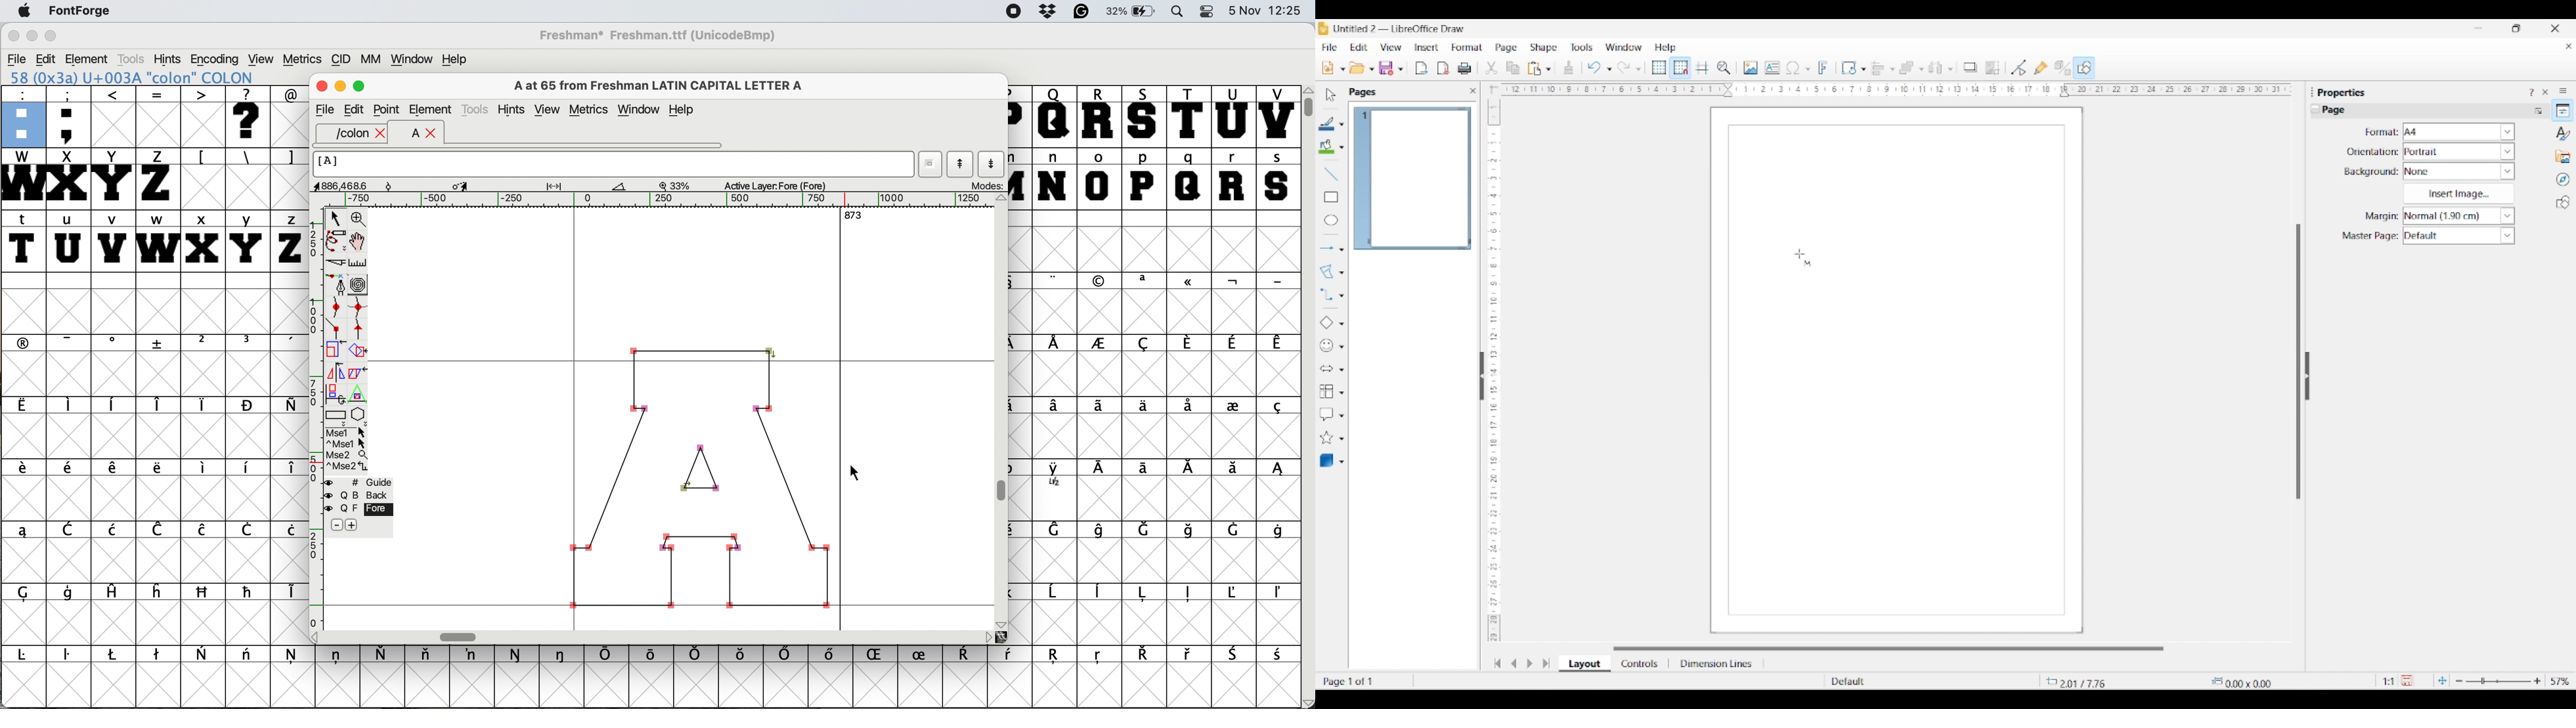 This screenshot has height=728, width=2576. Describe the element at coordinates (338, 656) in the screenshot. I see `symbol` at that location.